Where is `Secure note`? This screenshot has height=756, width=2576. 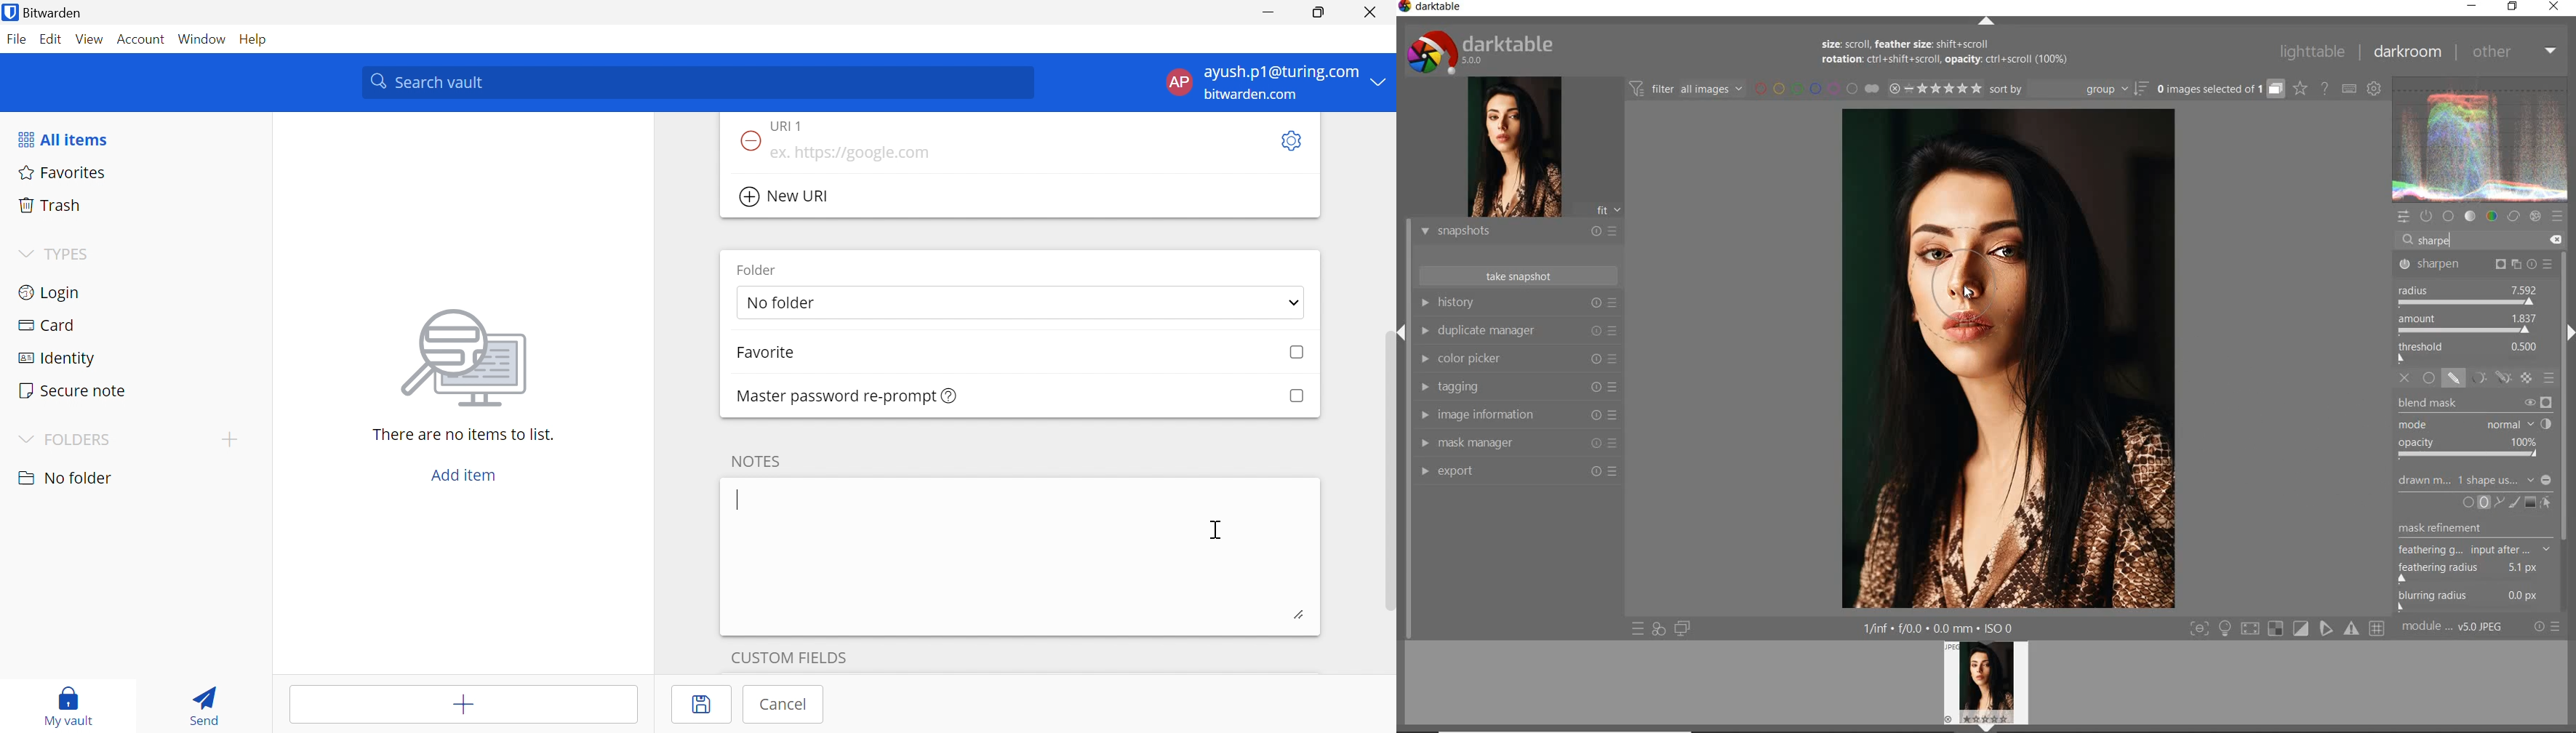
Secure note is located at coordinates (71, 392).